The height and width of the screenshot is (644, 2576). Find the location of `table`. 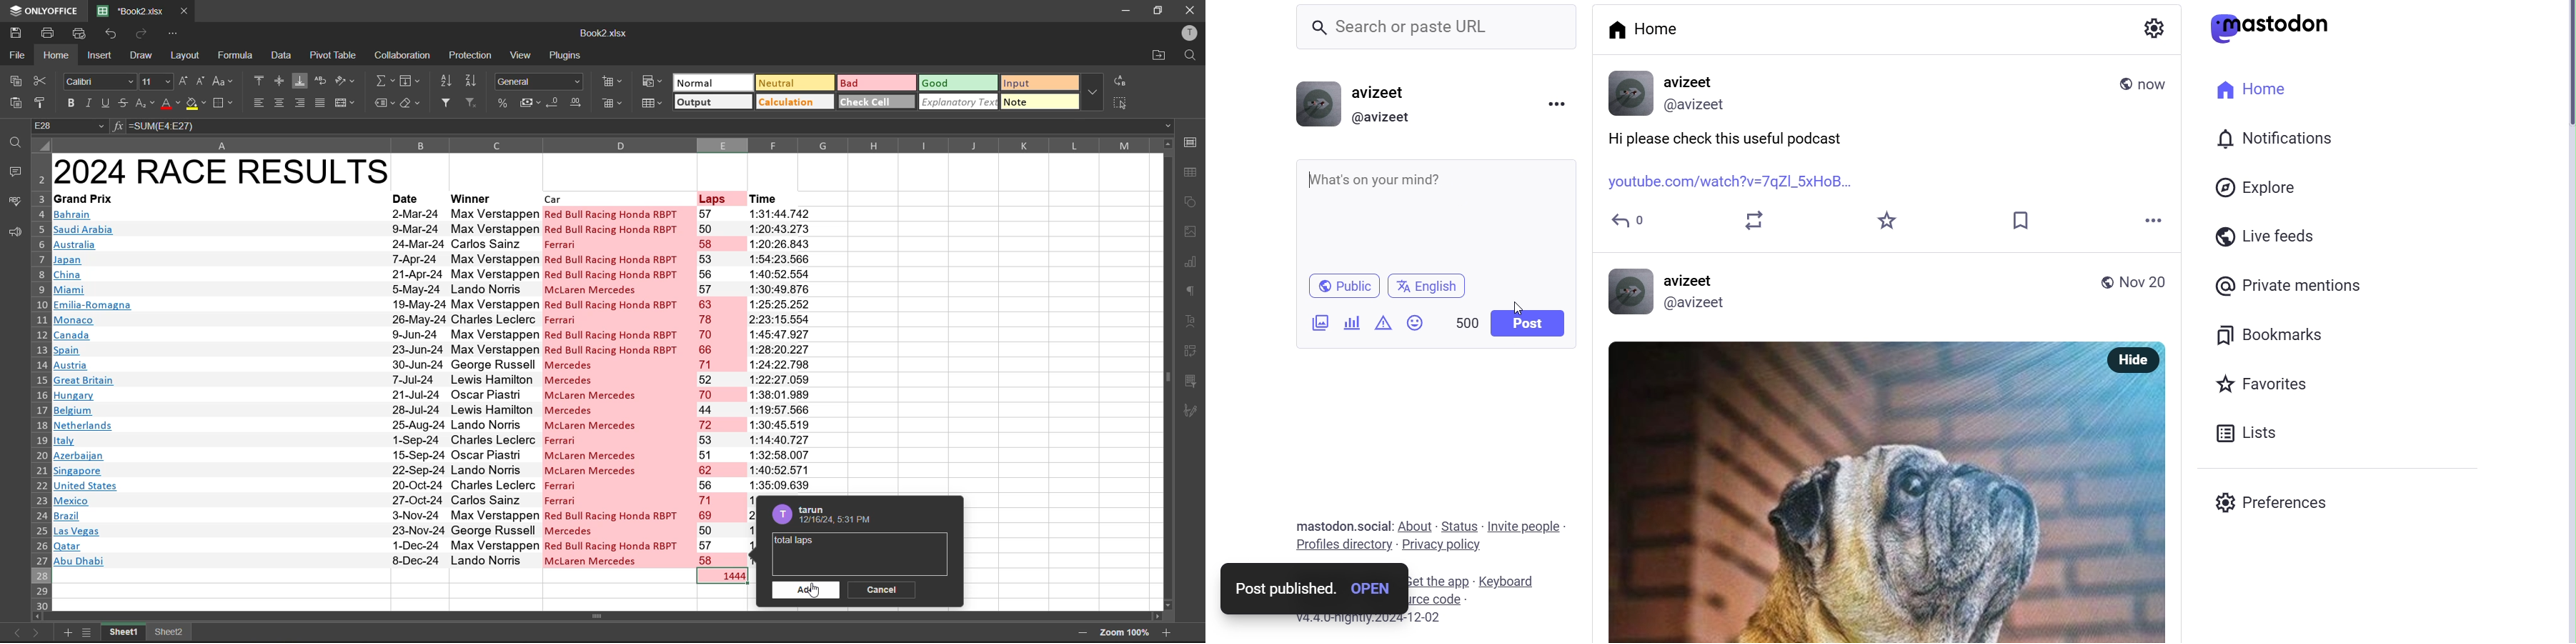

table is located at coordinates (1191, 172).